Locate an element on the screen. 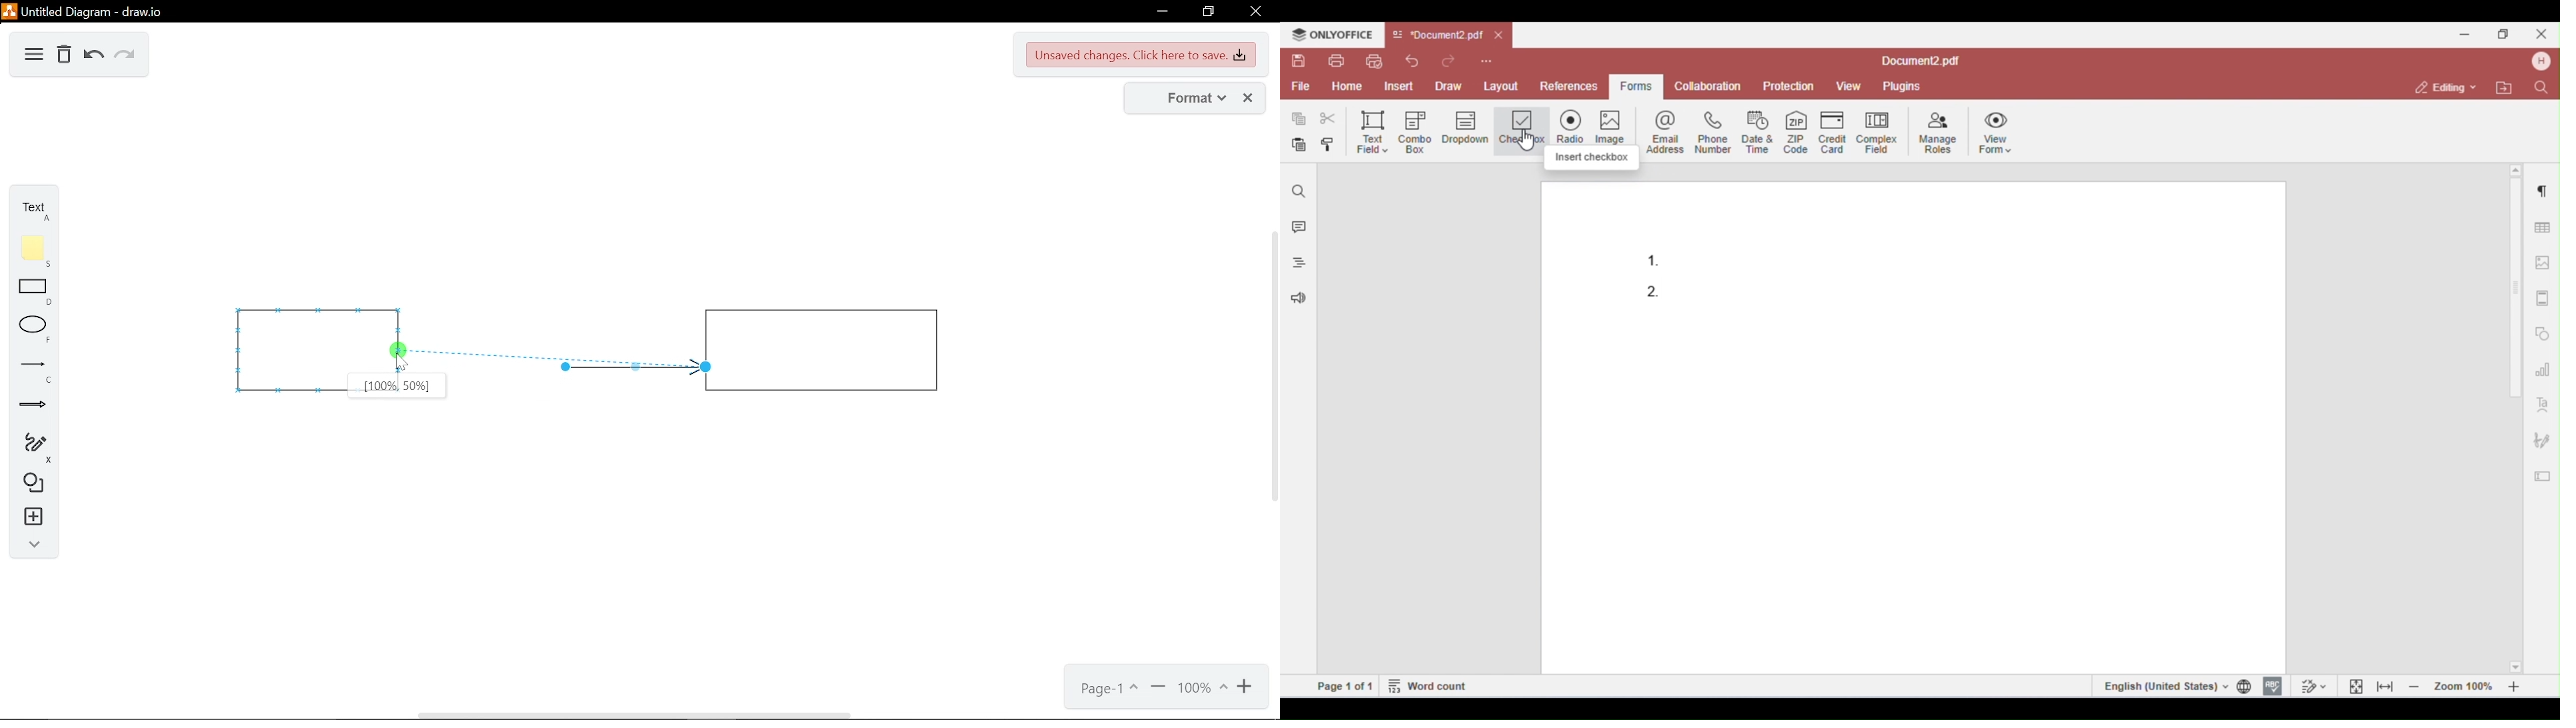 The height and width of the screenshot is (728, 2576). zoom out is located at coordinates (1158, 691).